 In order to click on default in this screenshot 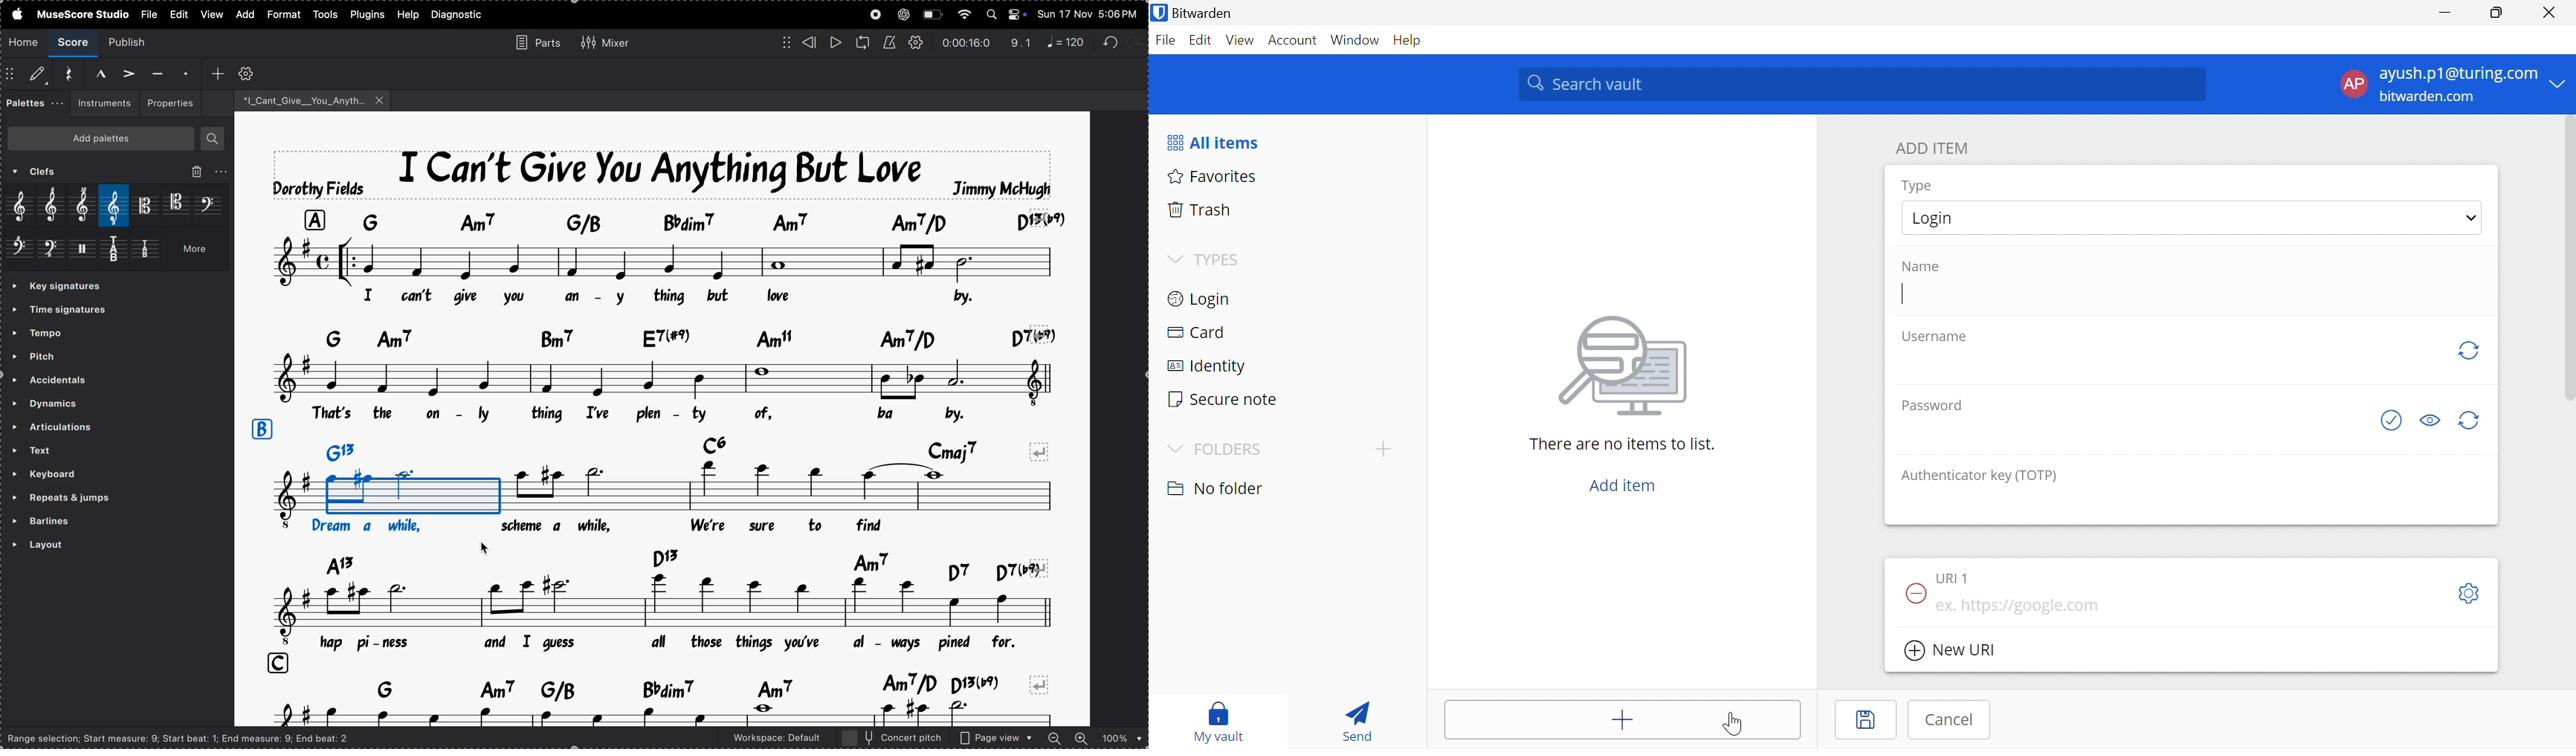, I will do `click(27, 76)`.